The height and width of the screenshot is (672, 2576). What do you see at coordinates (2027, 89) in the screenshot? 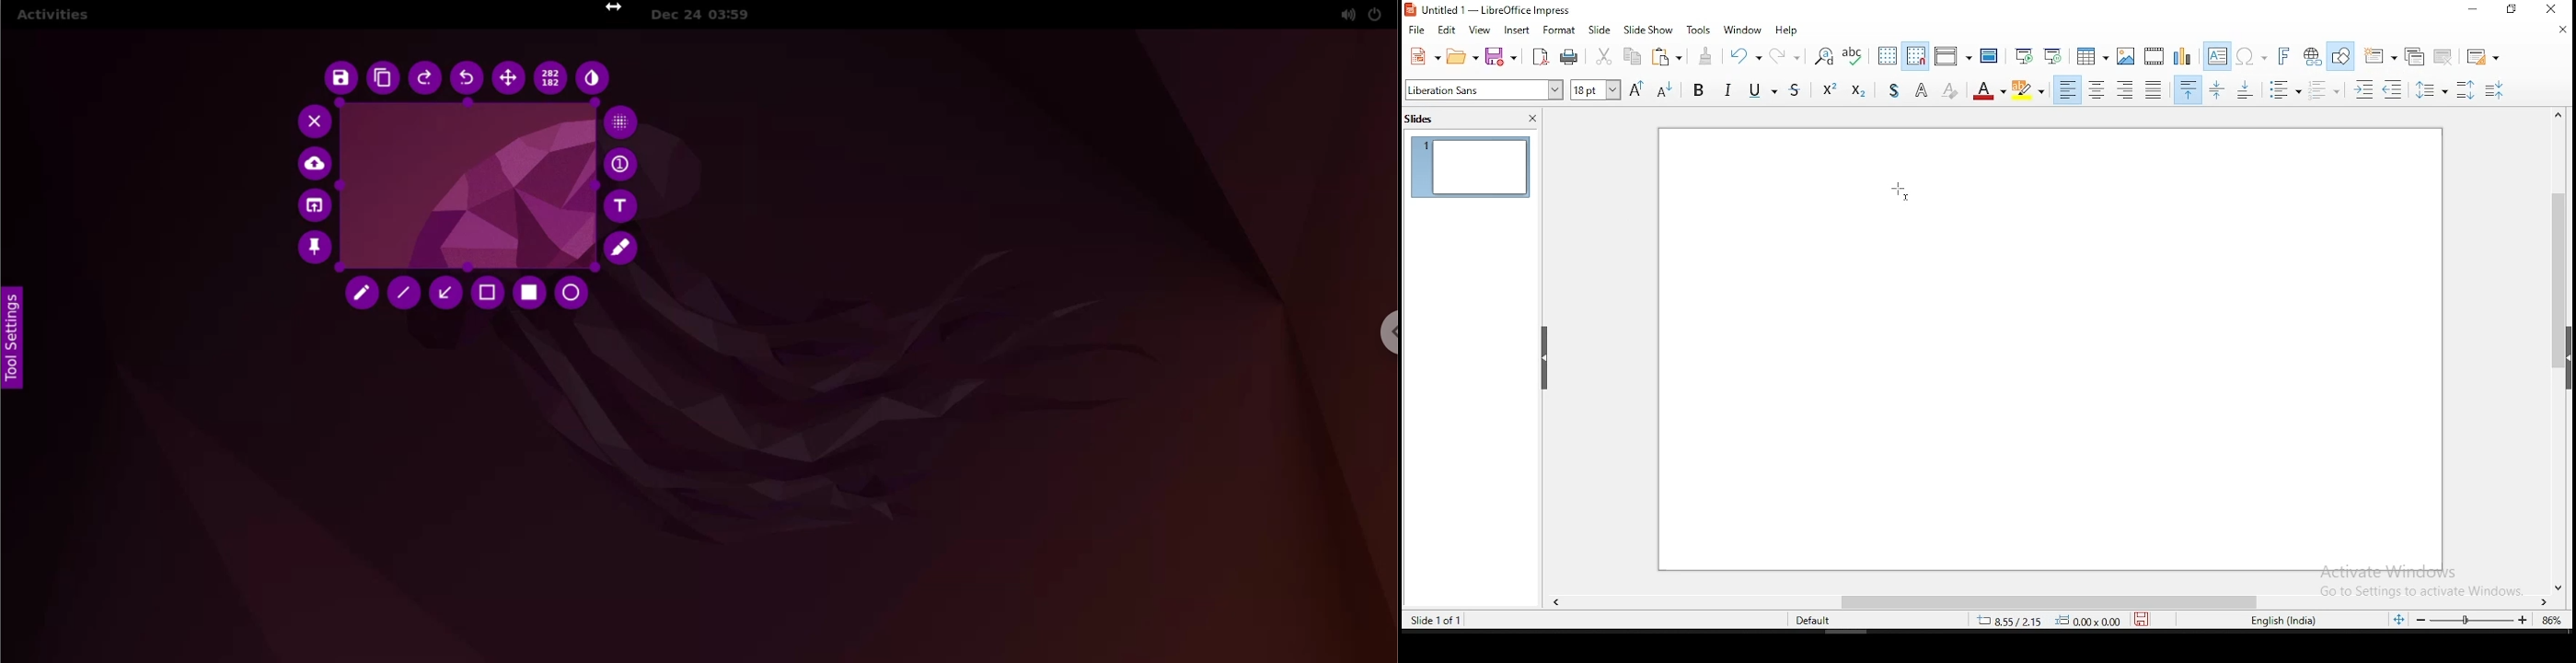
I see `character highlighting color` at bounding box center [2027, 89].